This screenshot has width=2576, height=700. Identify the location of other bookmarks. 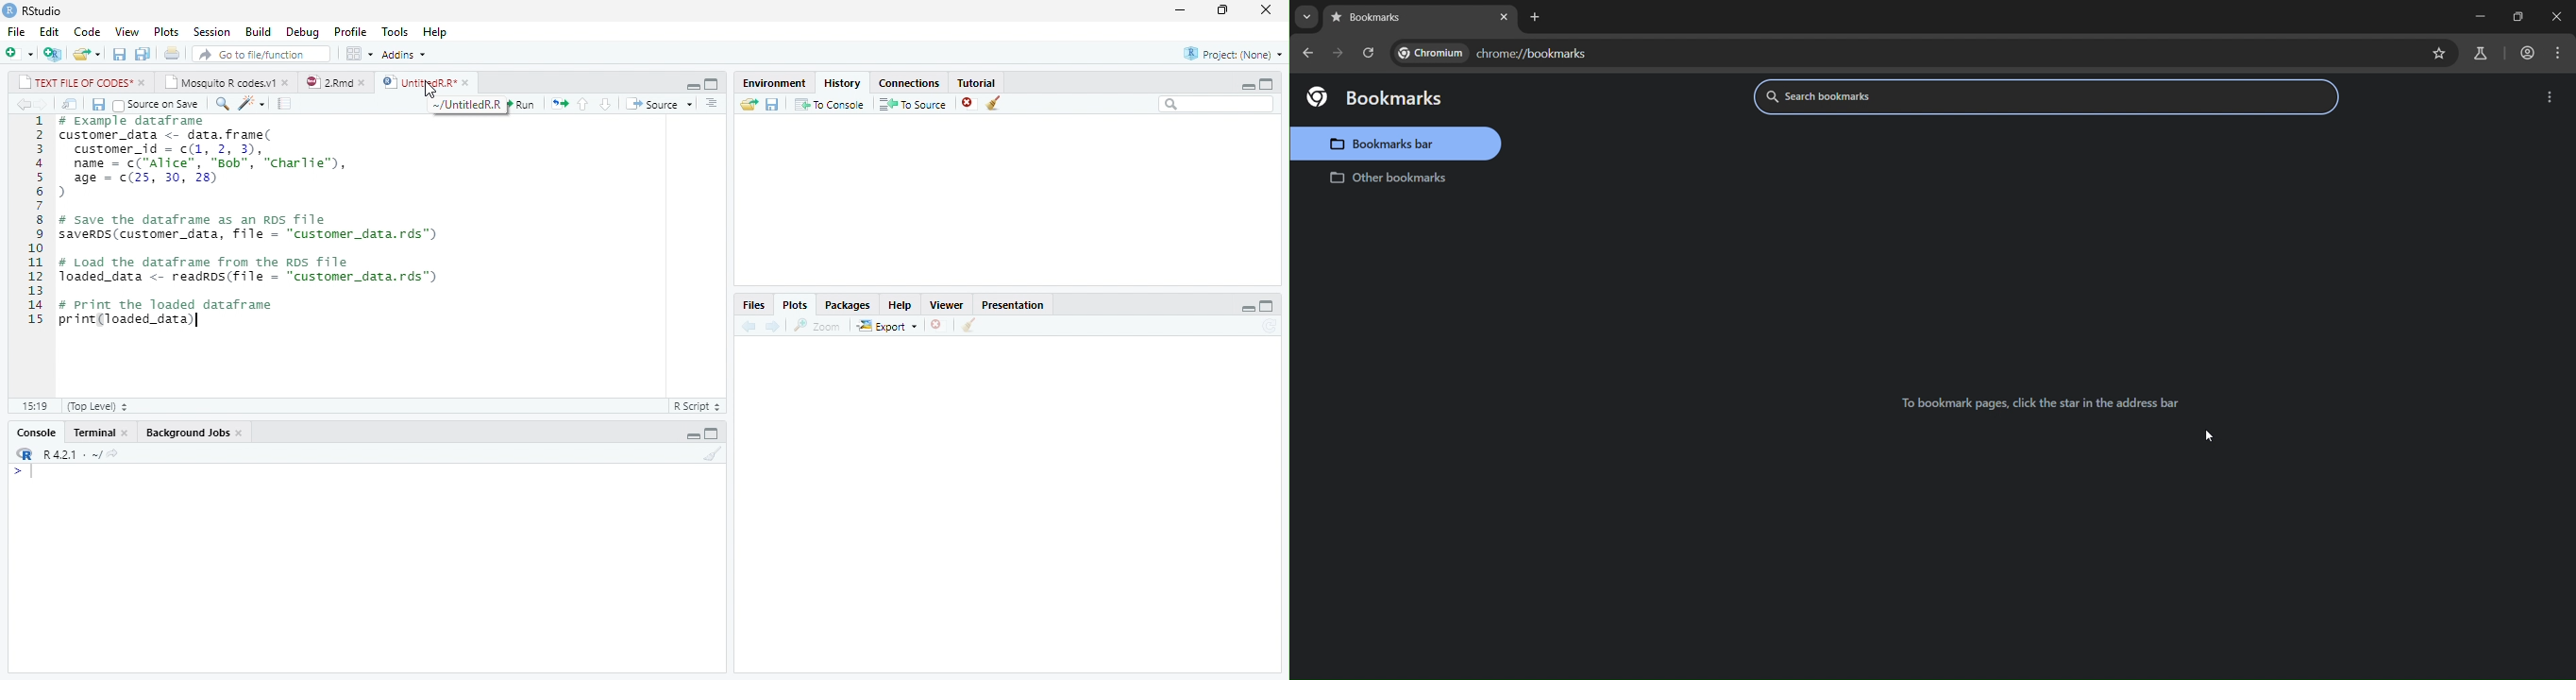
(1385, 180).